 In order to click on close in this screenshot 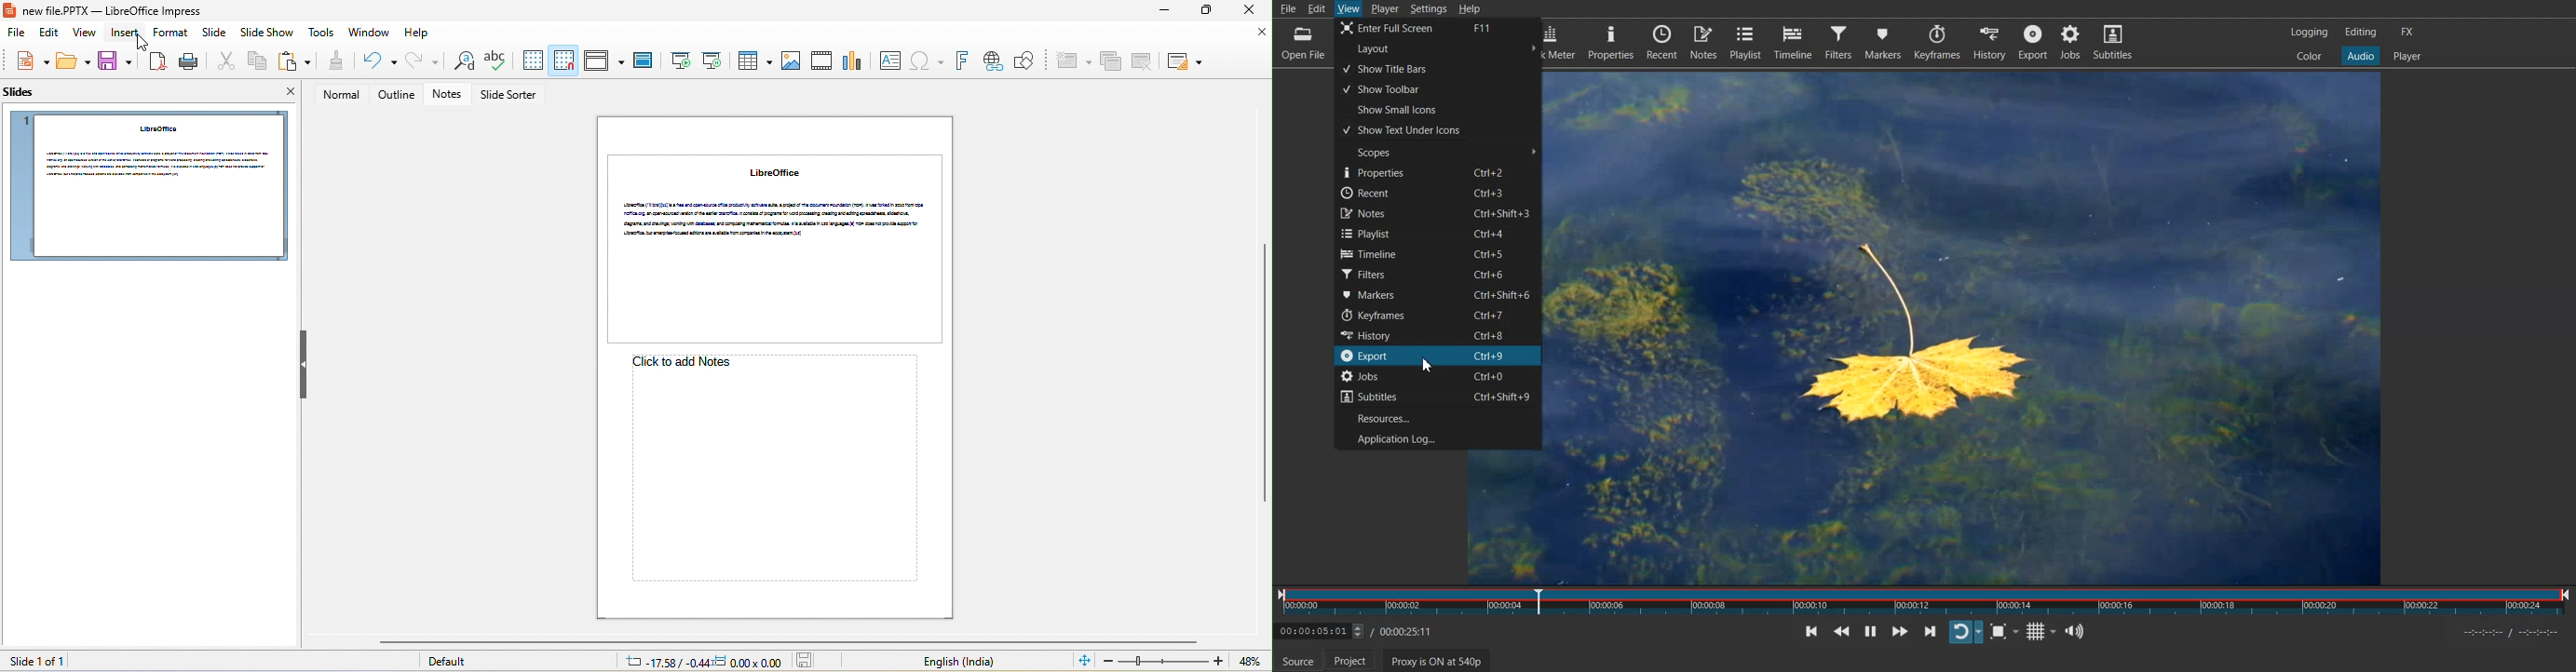, I will do `click(1263, 33)`.